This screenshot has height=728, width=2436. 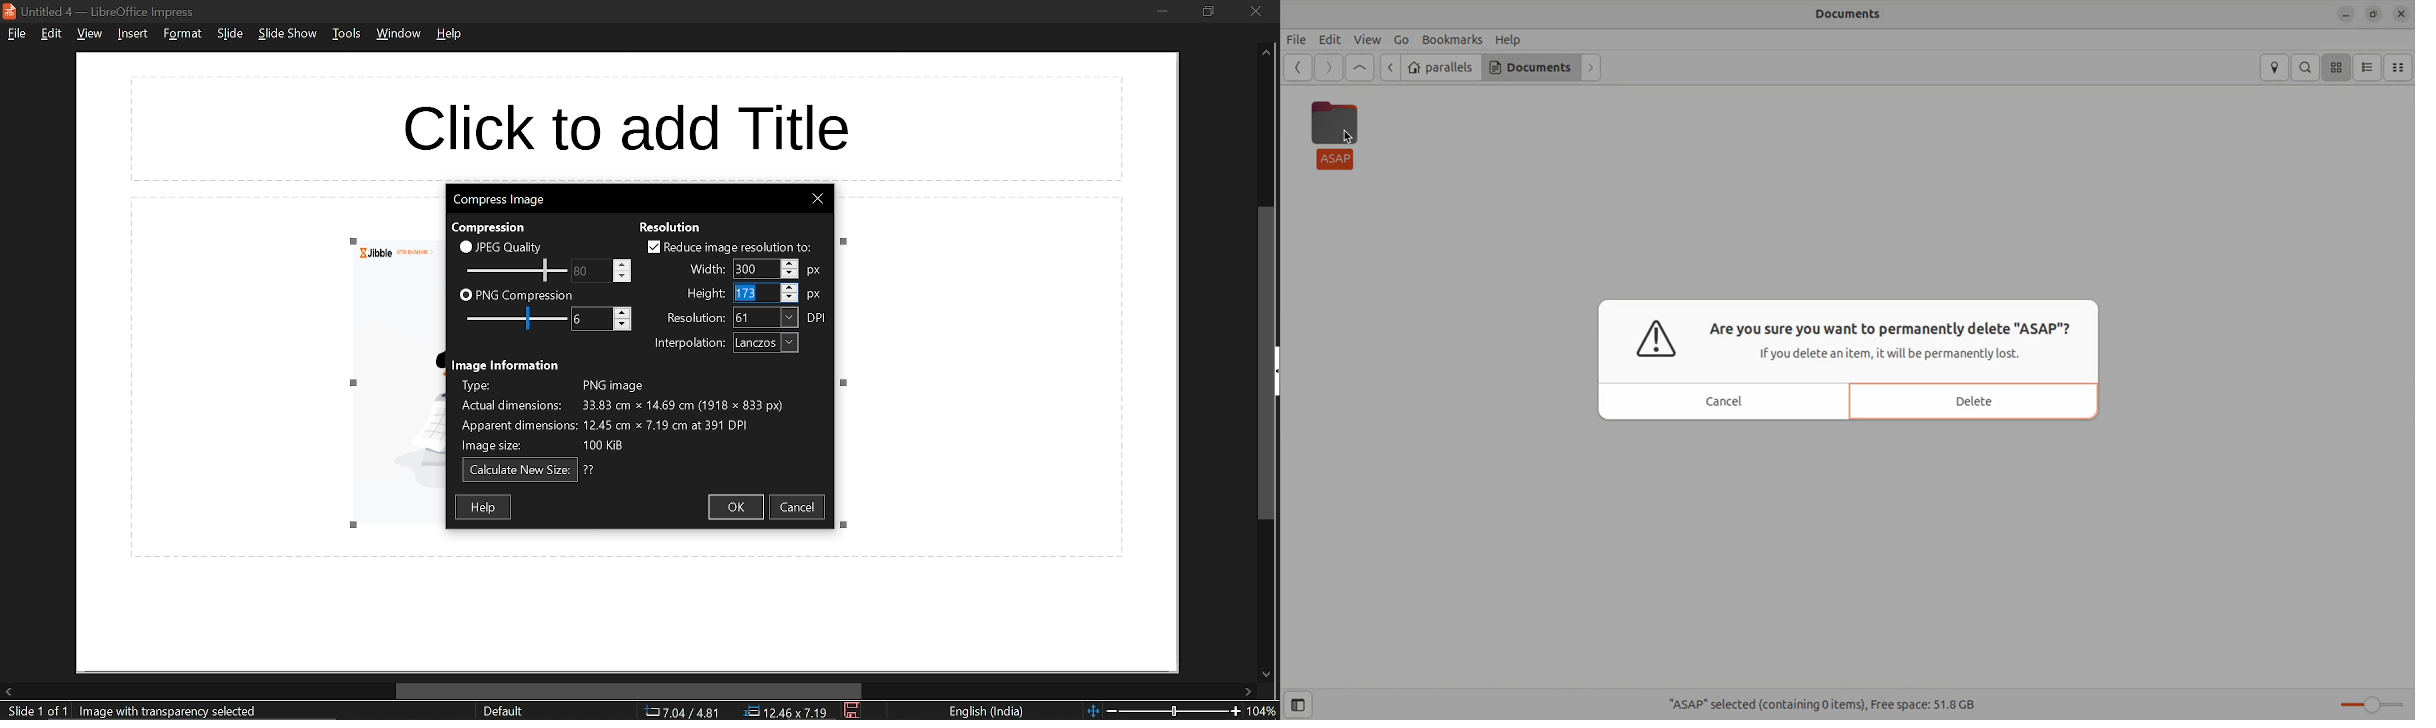 I want to click on location, so click(x=789, y=712).